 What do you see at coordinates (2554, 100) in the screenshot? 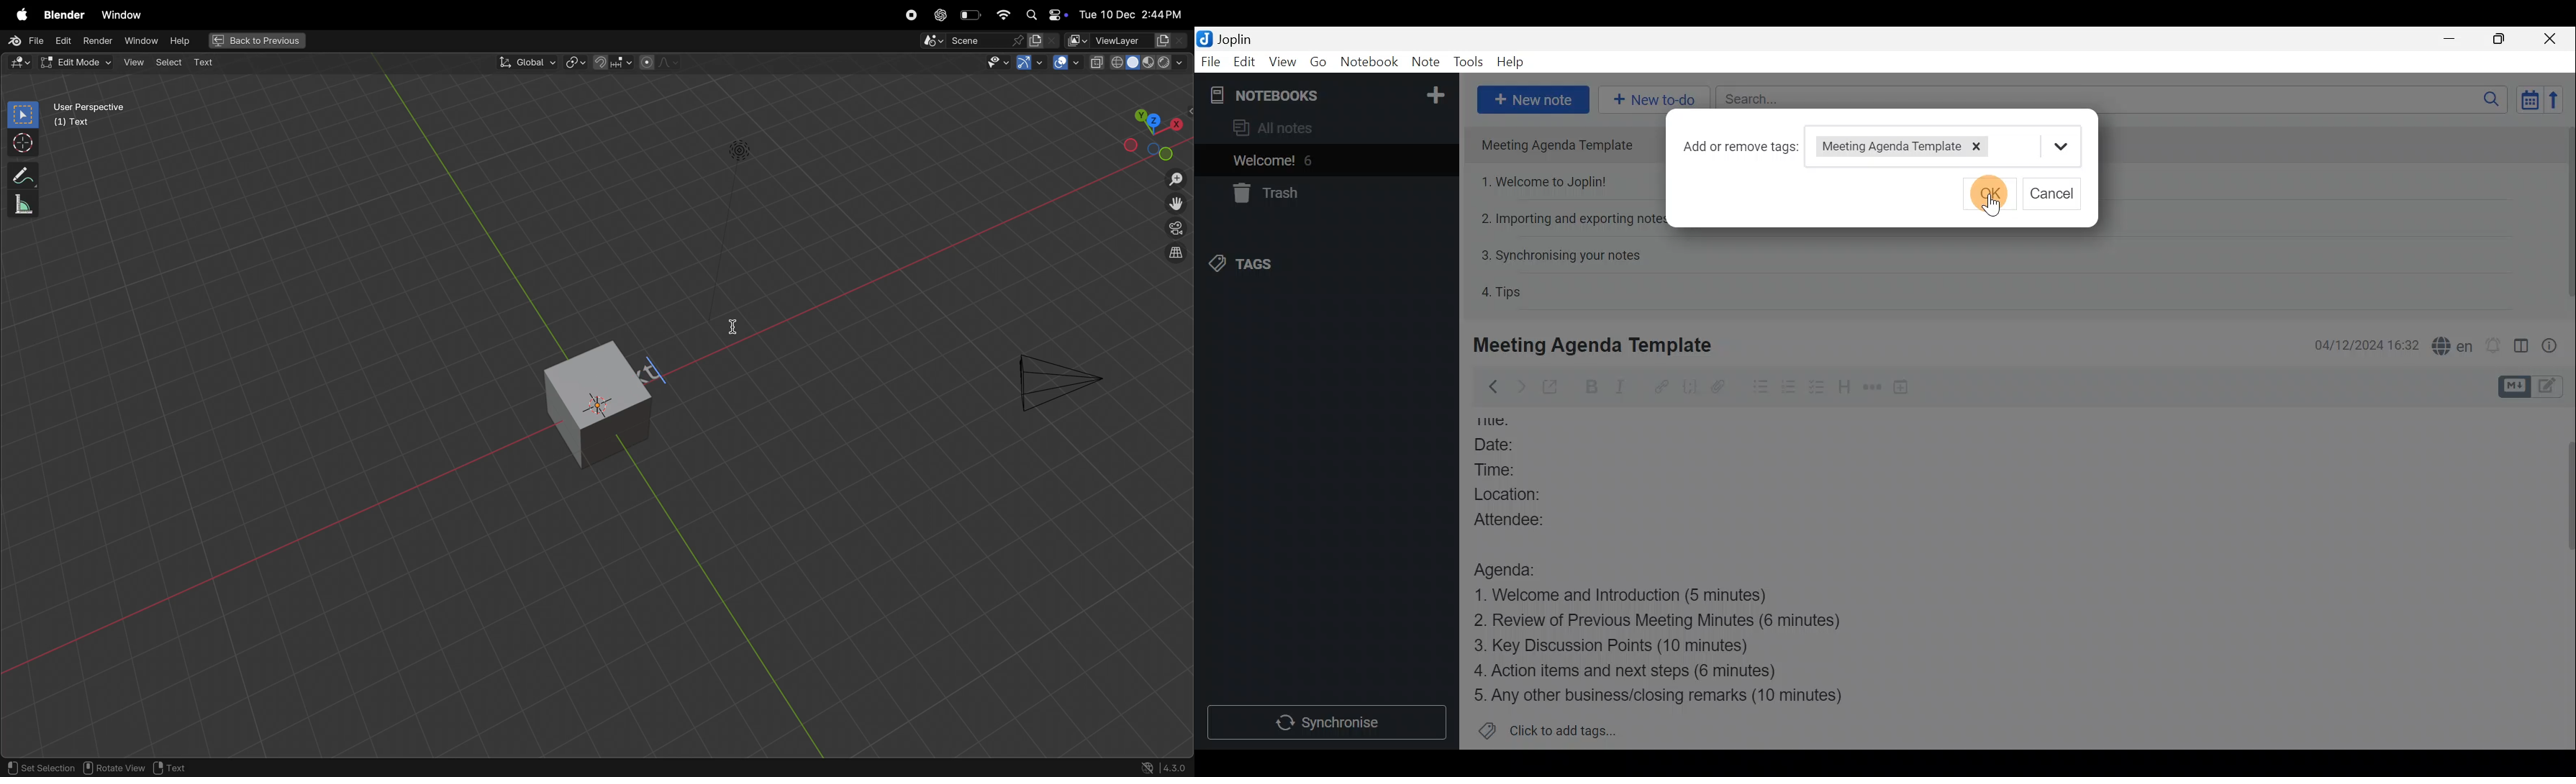
I see `Reverse sort order` at bounding box center [2554, 100].